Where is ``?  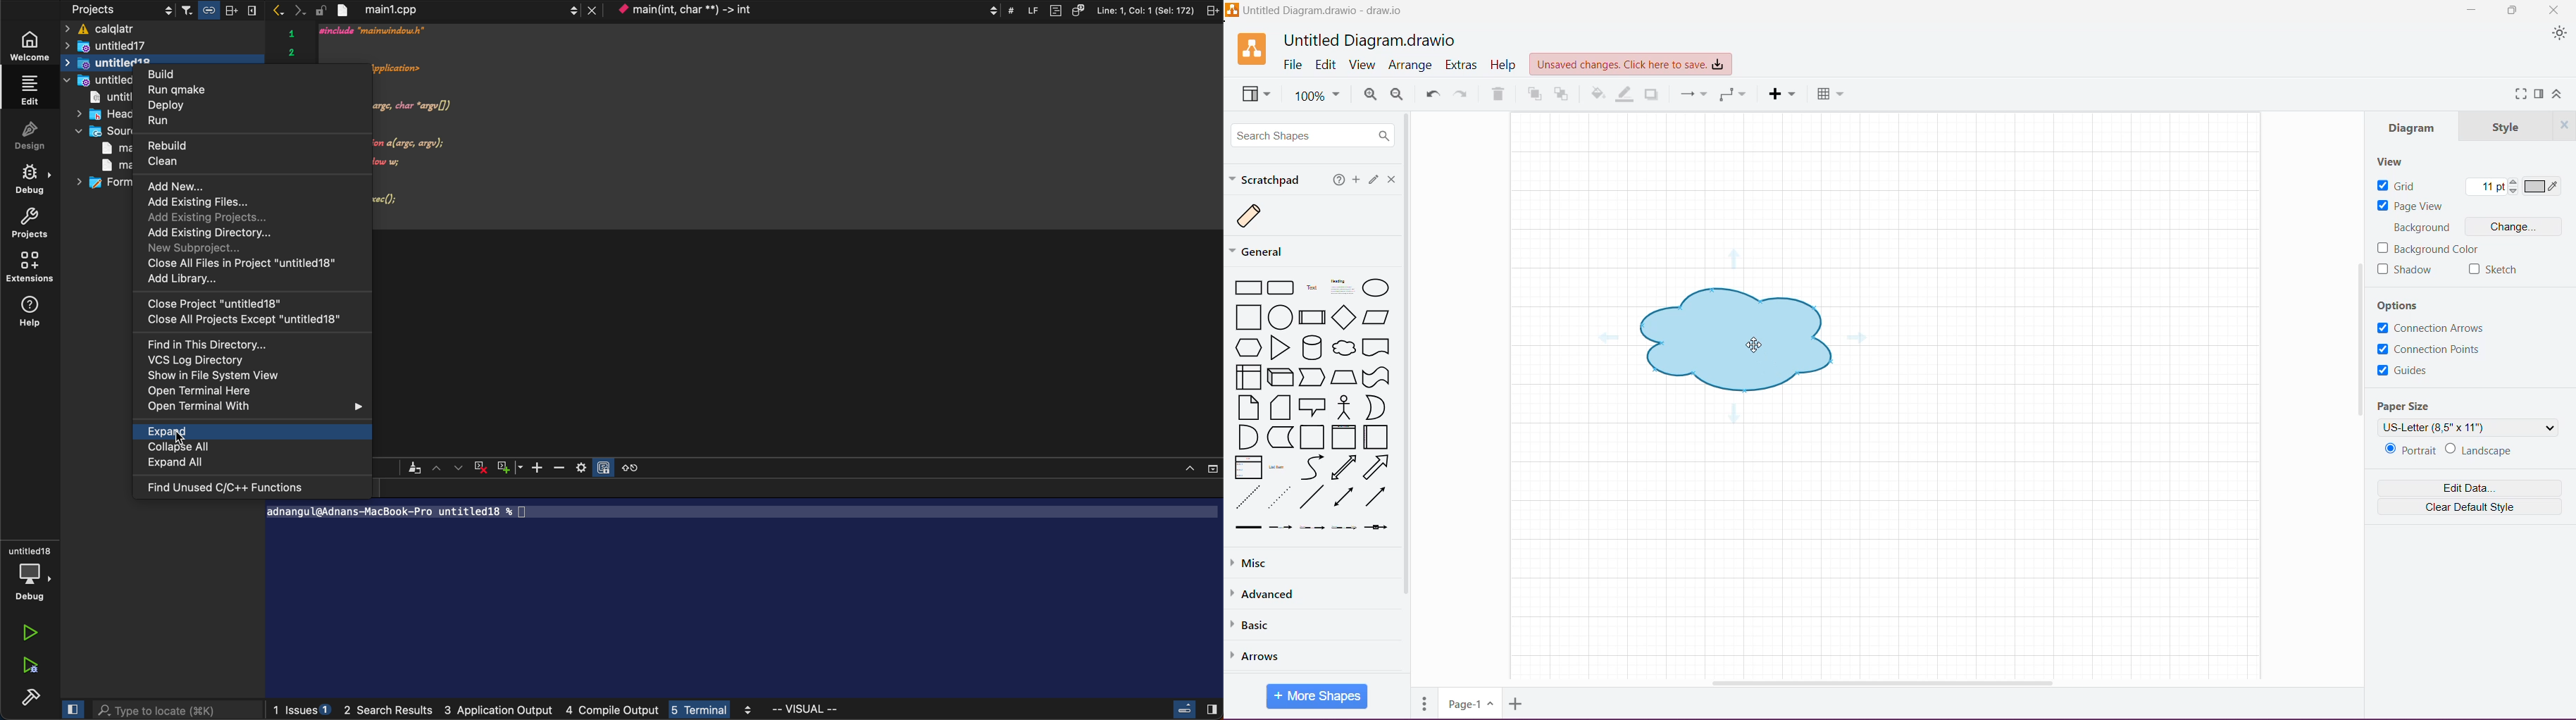  is located at coordinates (607, 466).